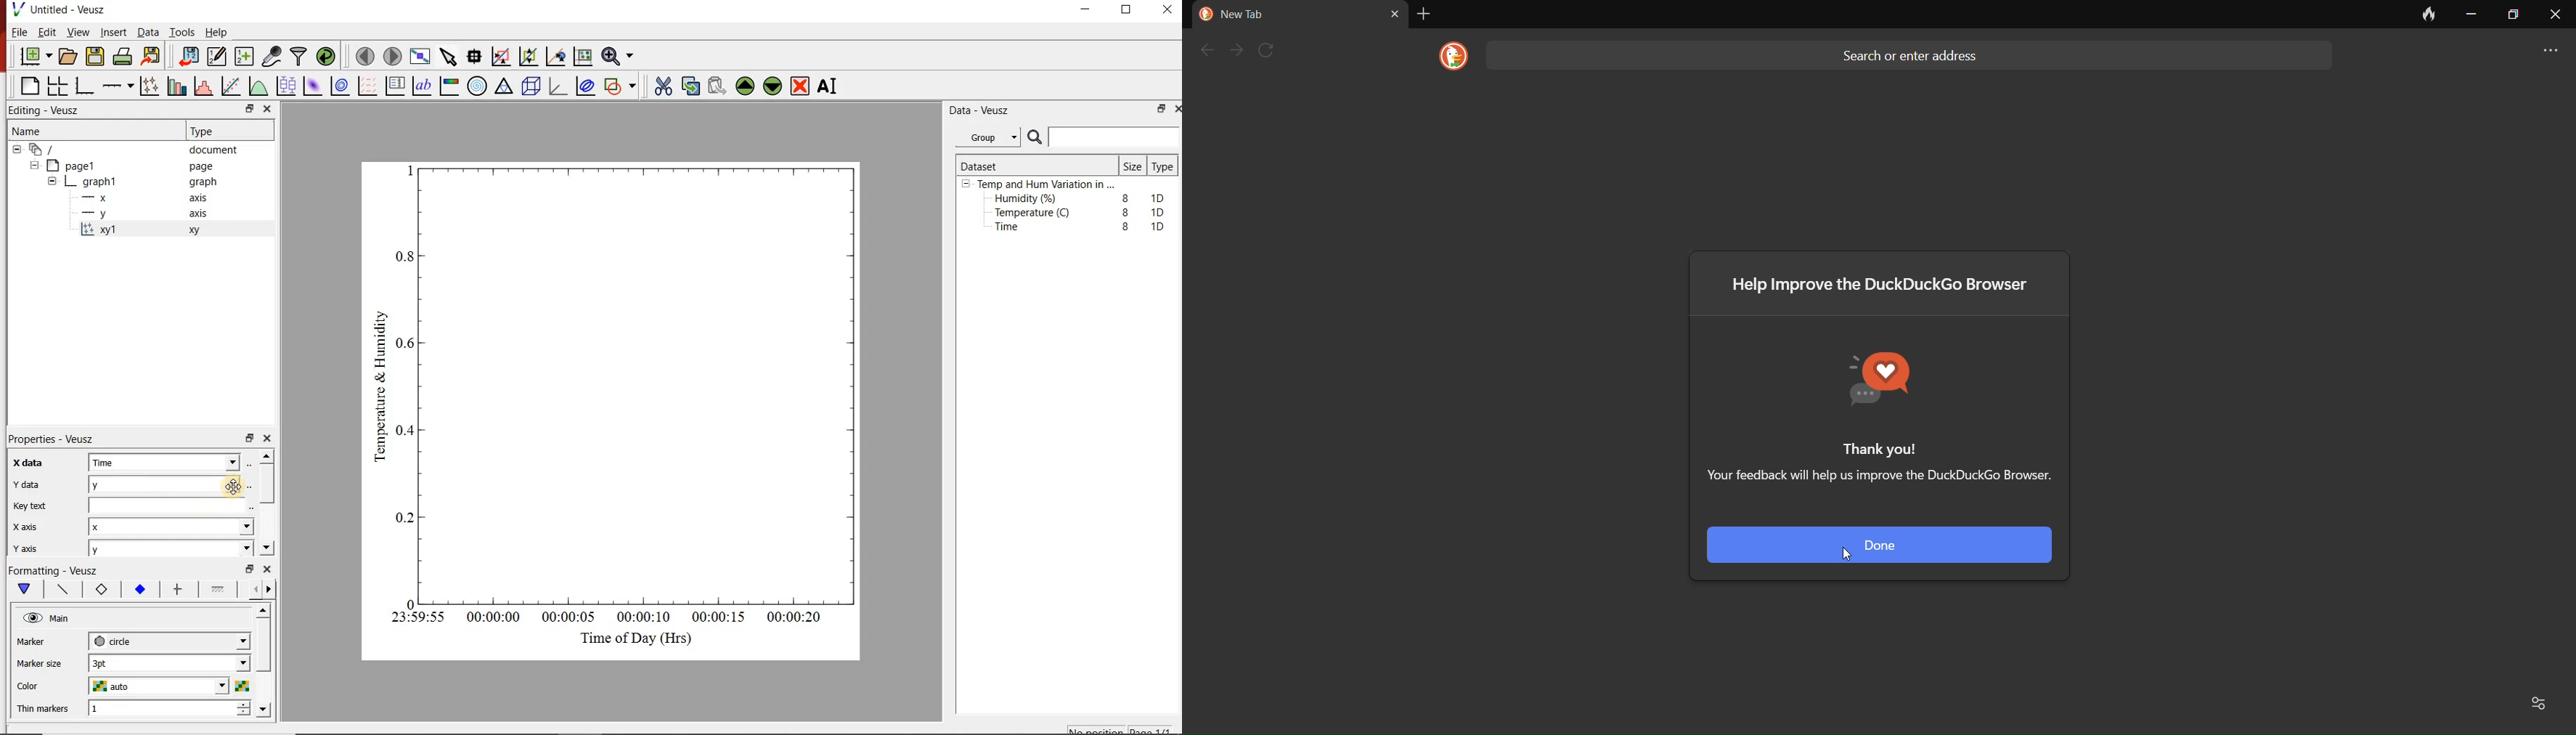 This screenshot has height=756, width=2576. Describe the element at coordinates (991, 134) in the screenshot. I see `Group.` at that location.